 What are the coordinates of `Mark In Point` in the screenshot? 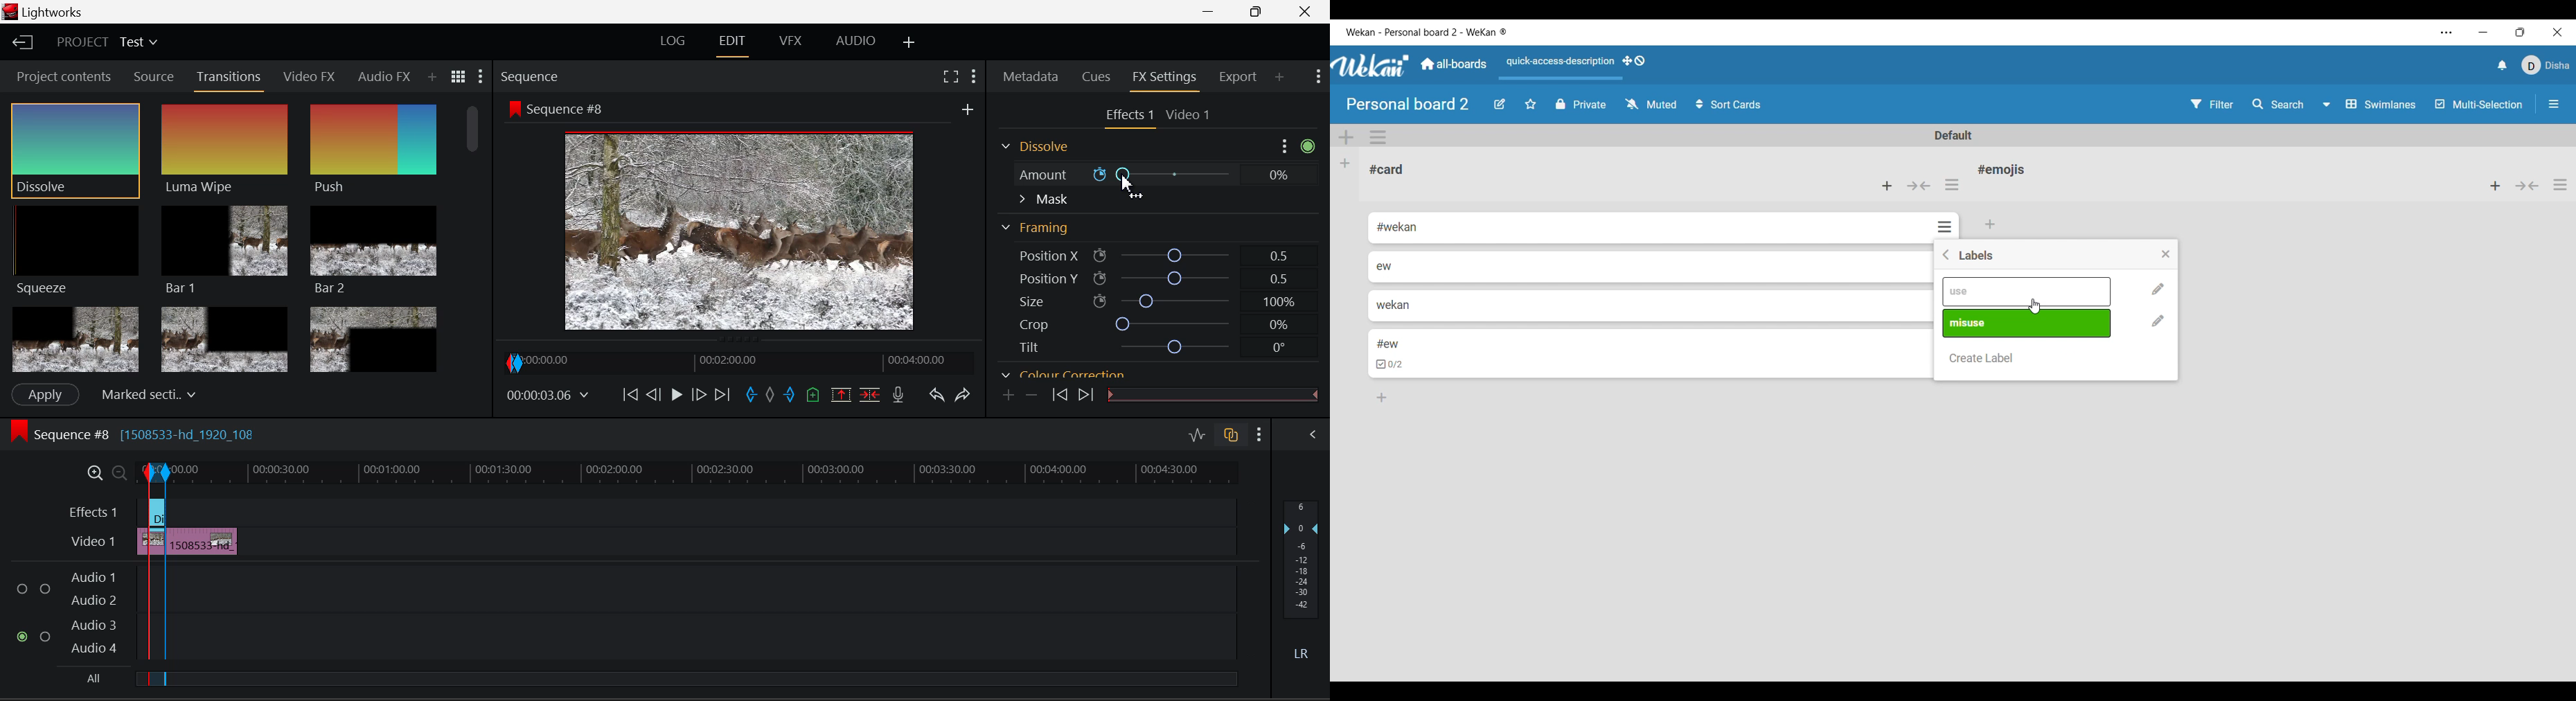 It's located at (752, 397).